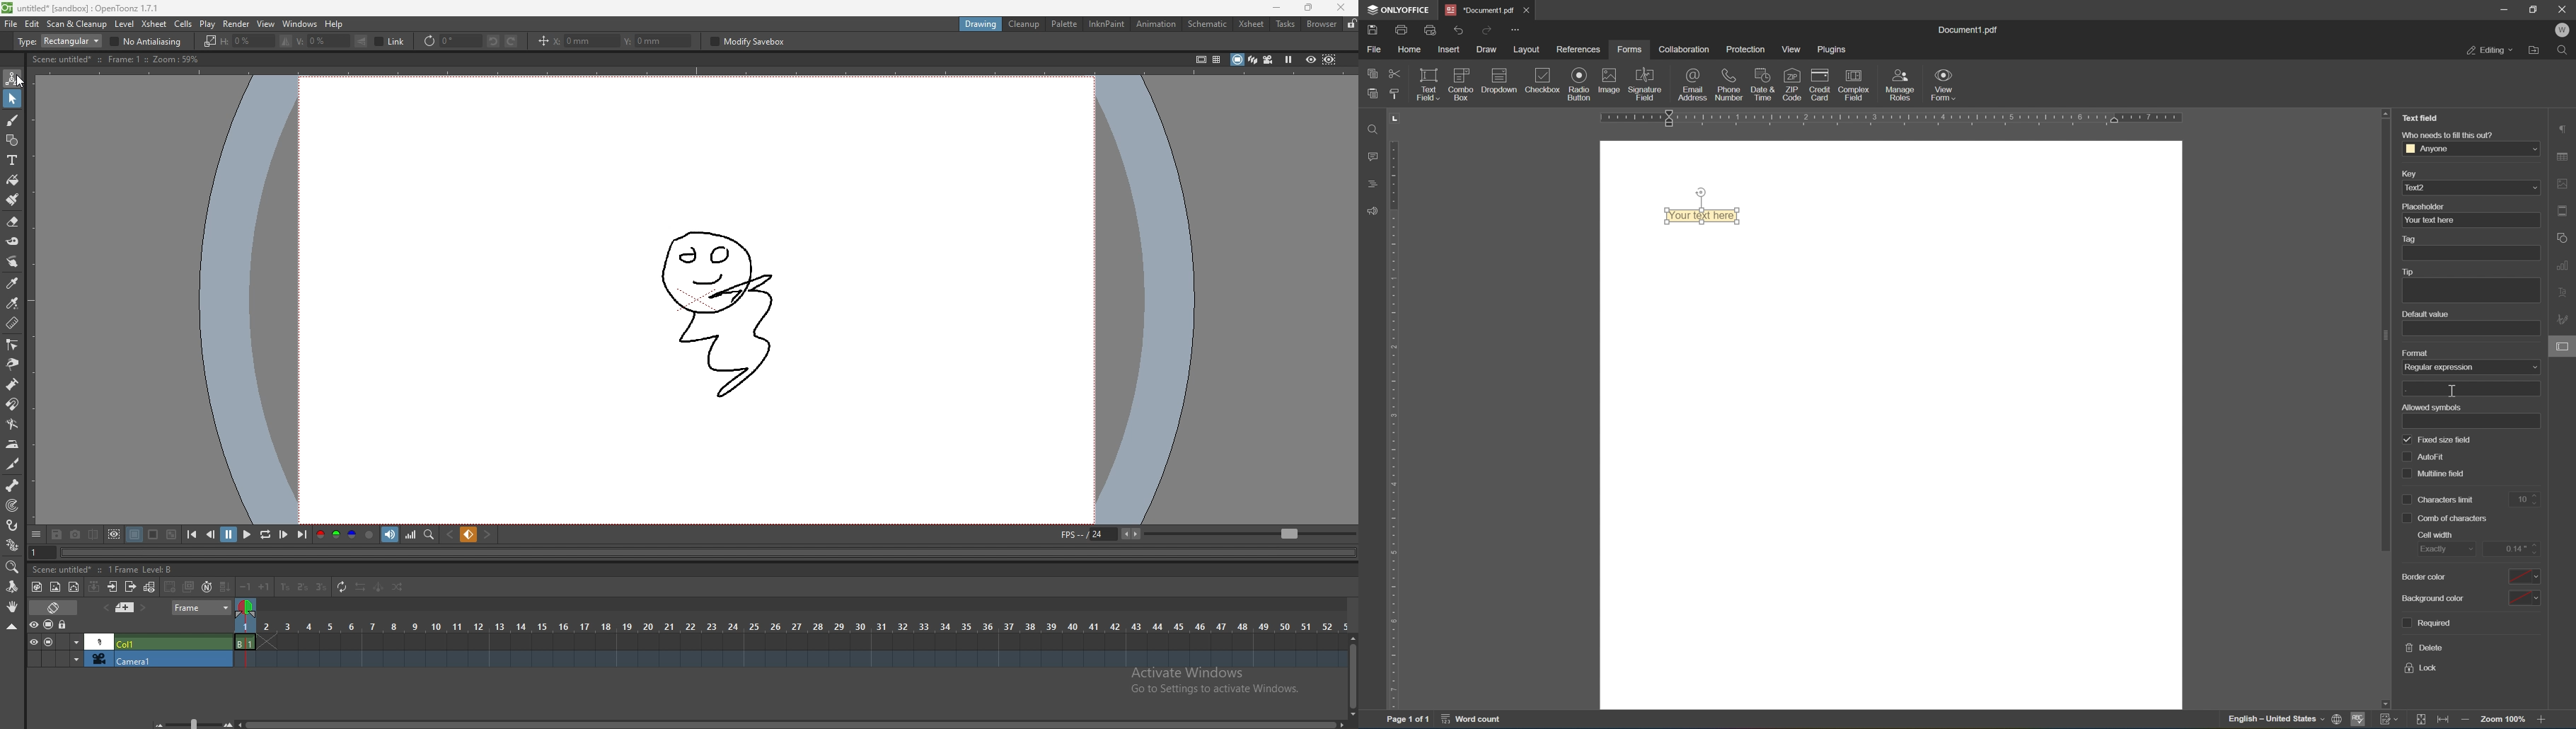 The image size is (2576, 756). Describe the element at coordinates (659, 41) in the screenshot. I see `y axis` at that location.